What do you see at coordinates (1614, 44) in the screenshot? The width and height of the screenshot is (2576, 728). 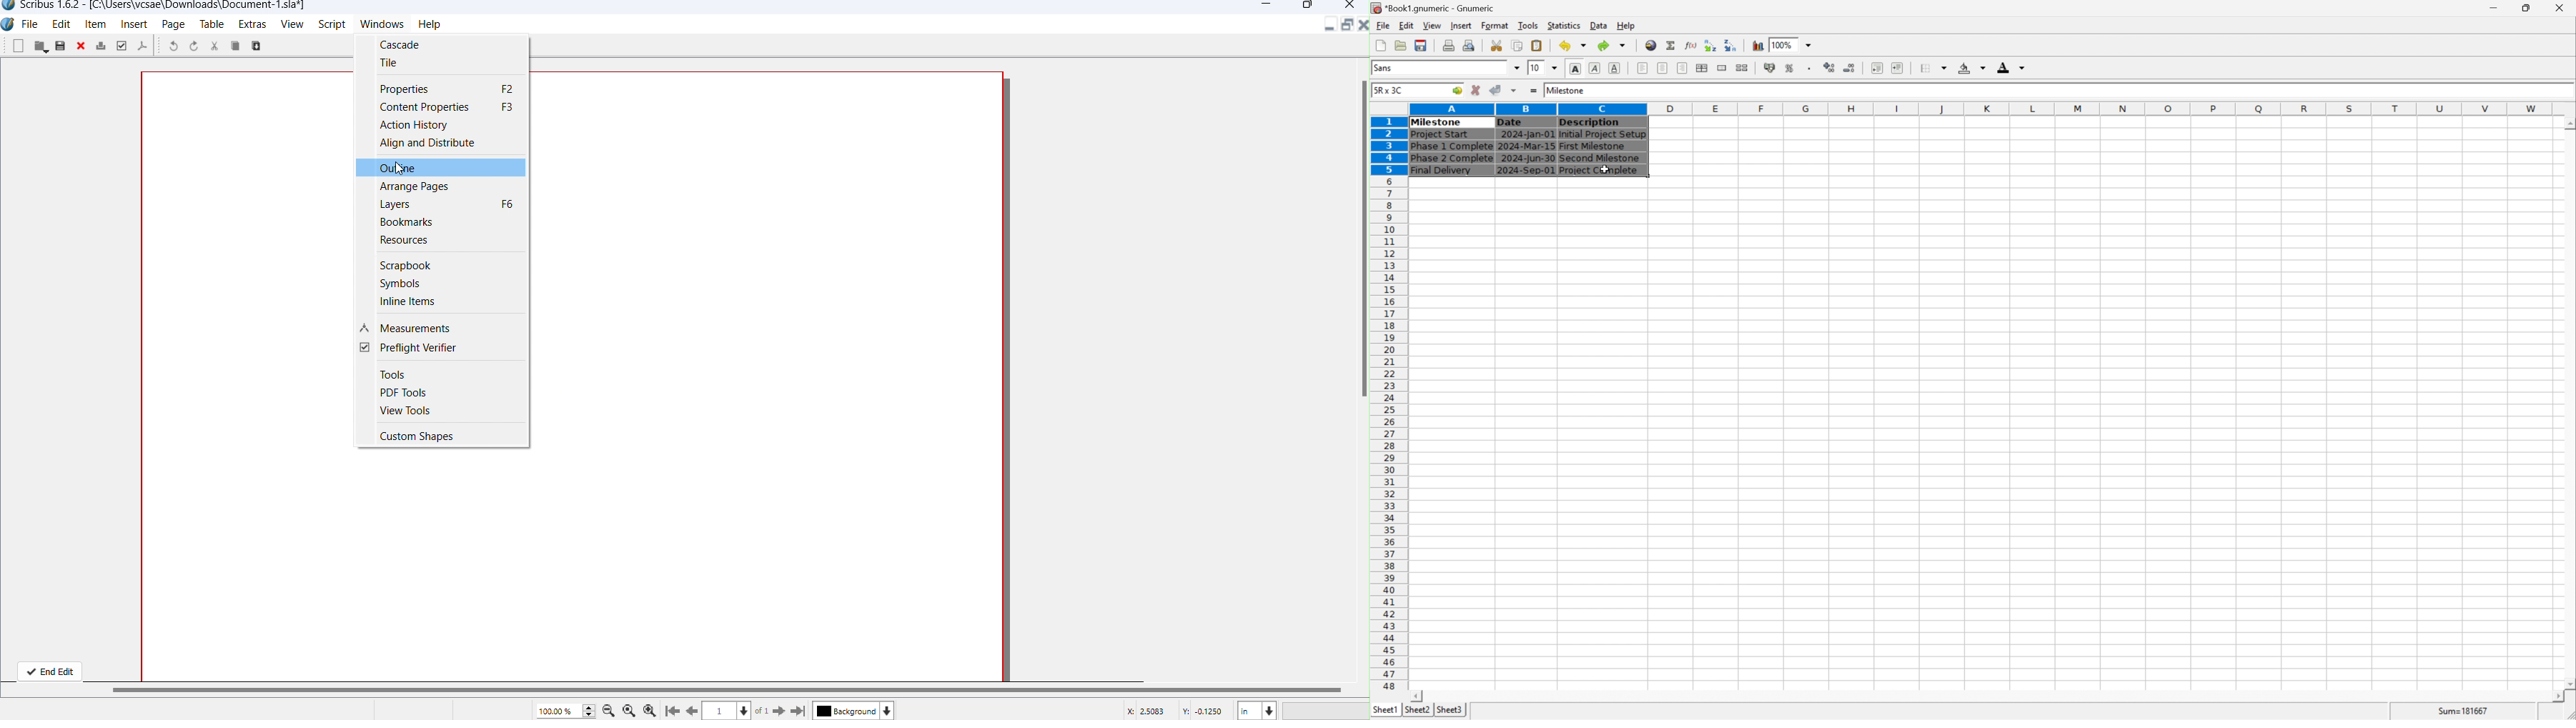 I see `redo` at bounding box center [1614, 44].